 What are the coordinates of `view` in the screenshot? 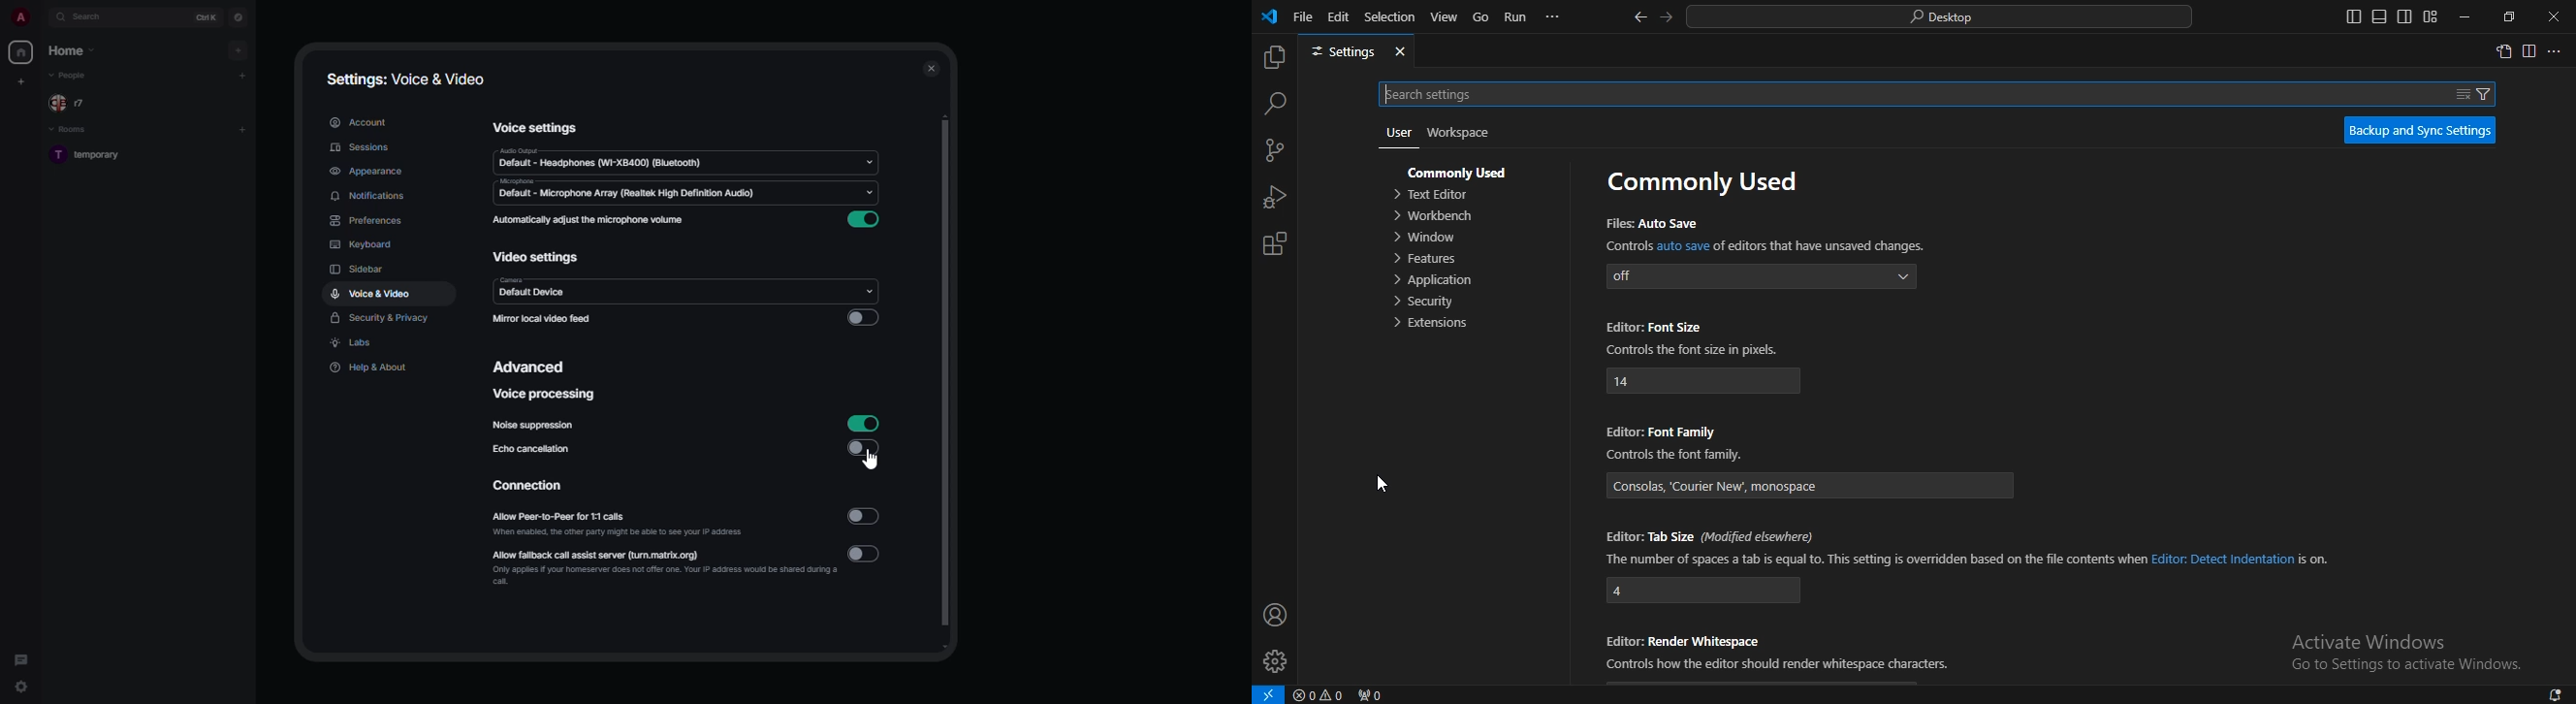 It's located at (1444, 16).